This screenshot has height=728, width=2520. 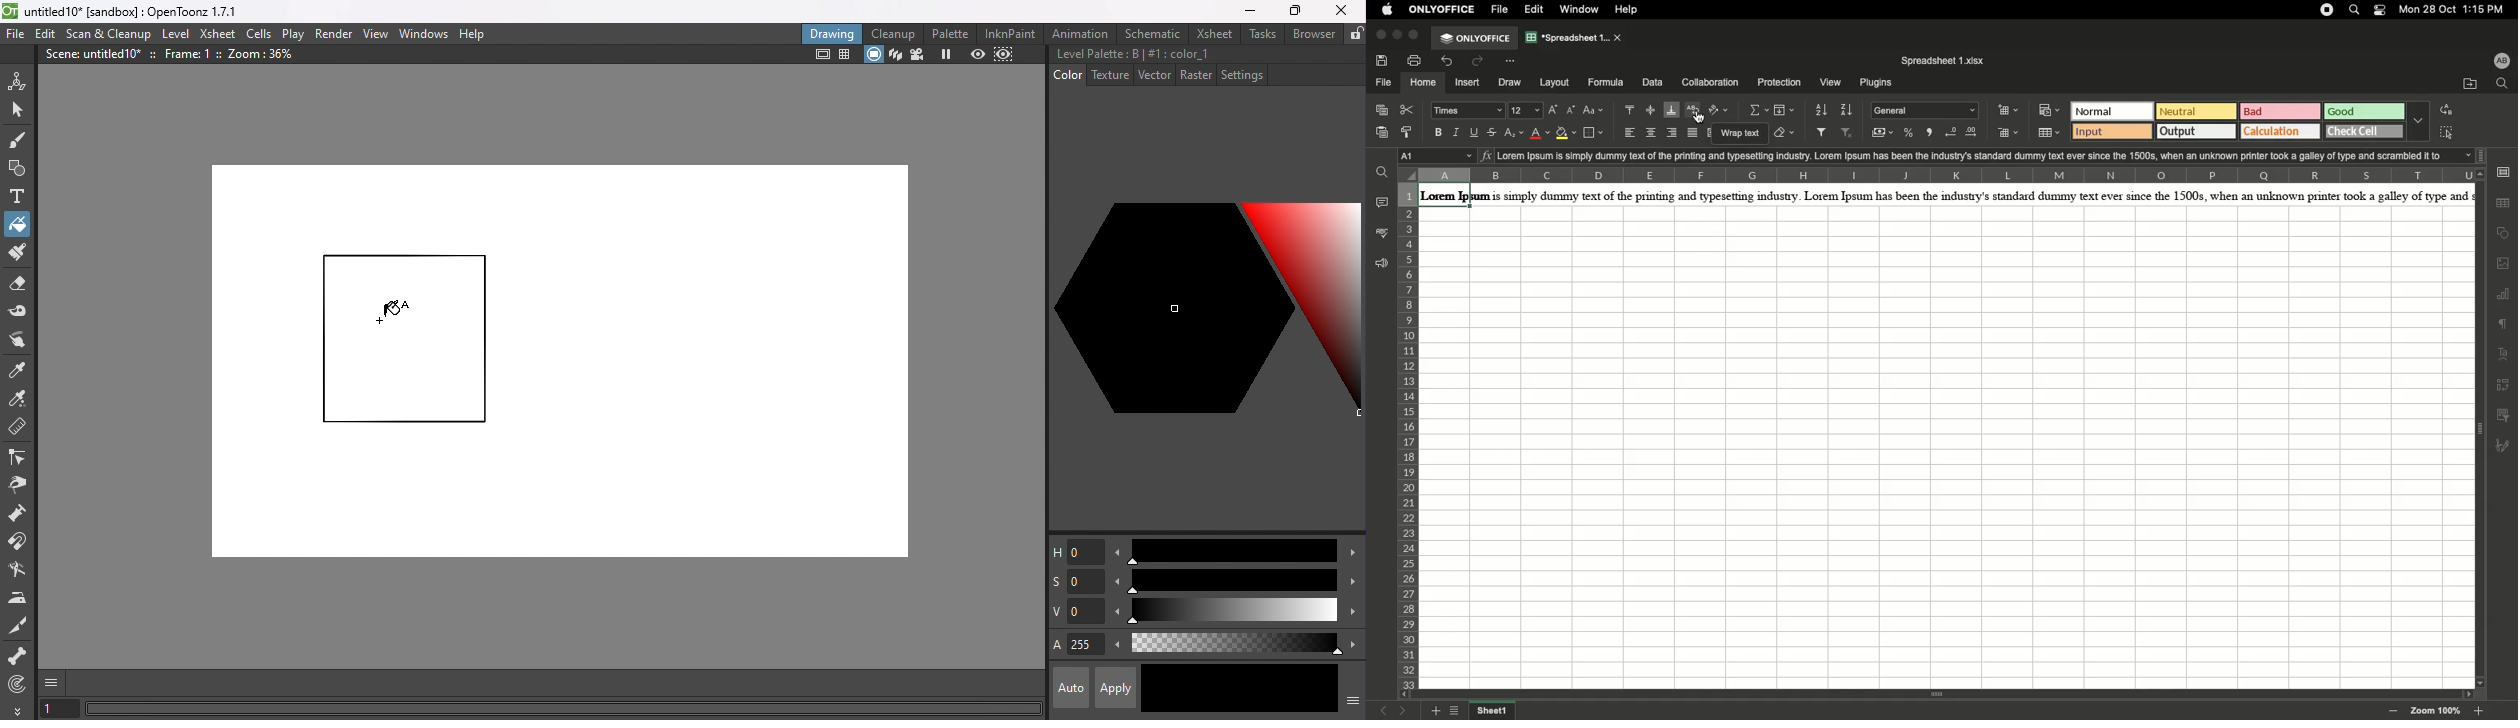 What do you see at coordinates (1884, 134) in the screenshot?
I see `Accounting style` at bounding box center [1884, 134].